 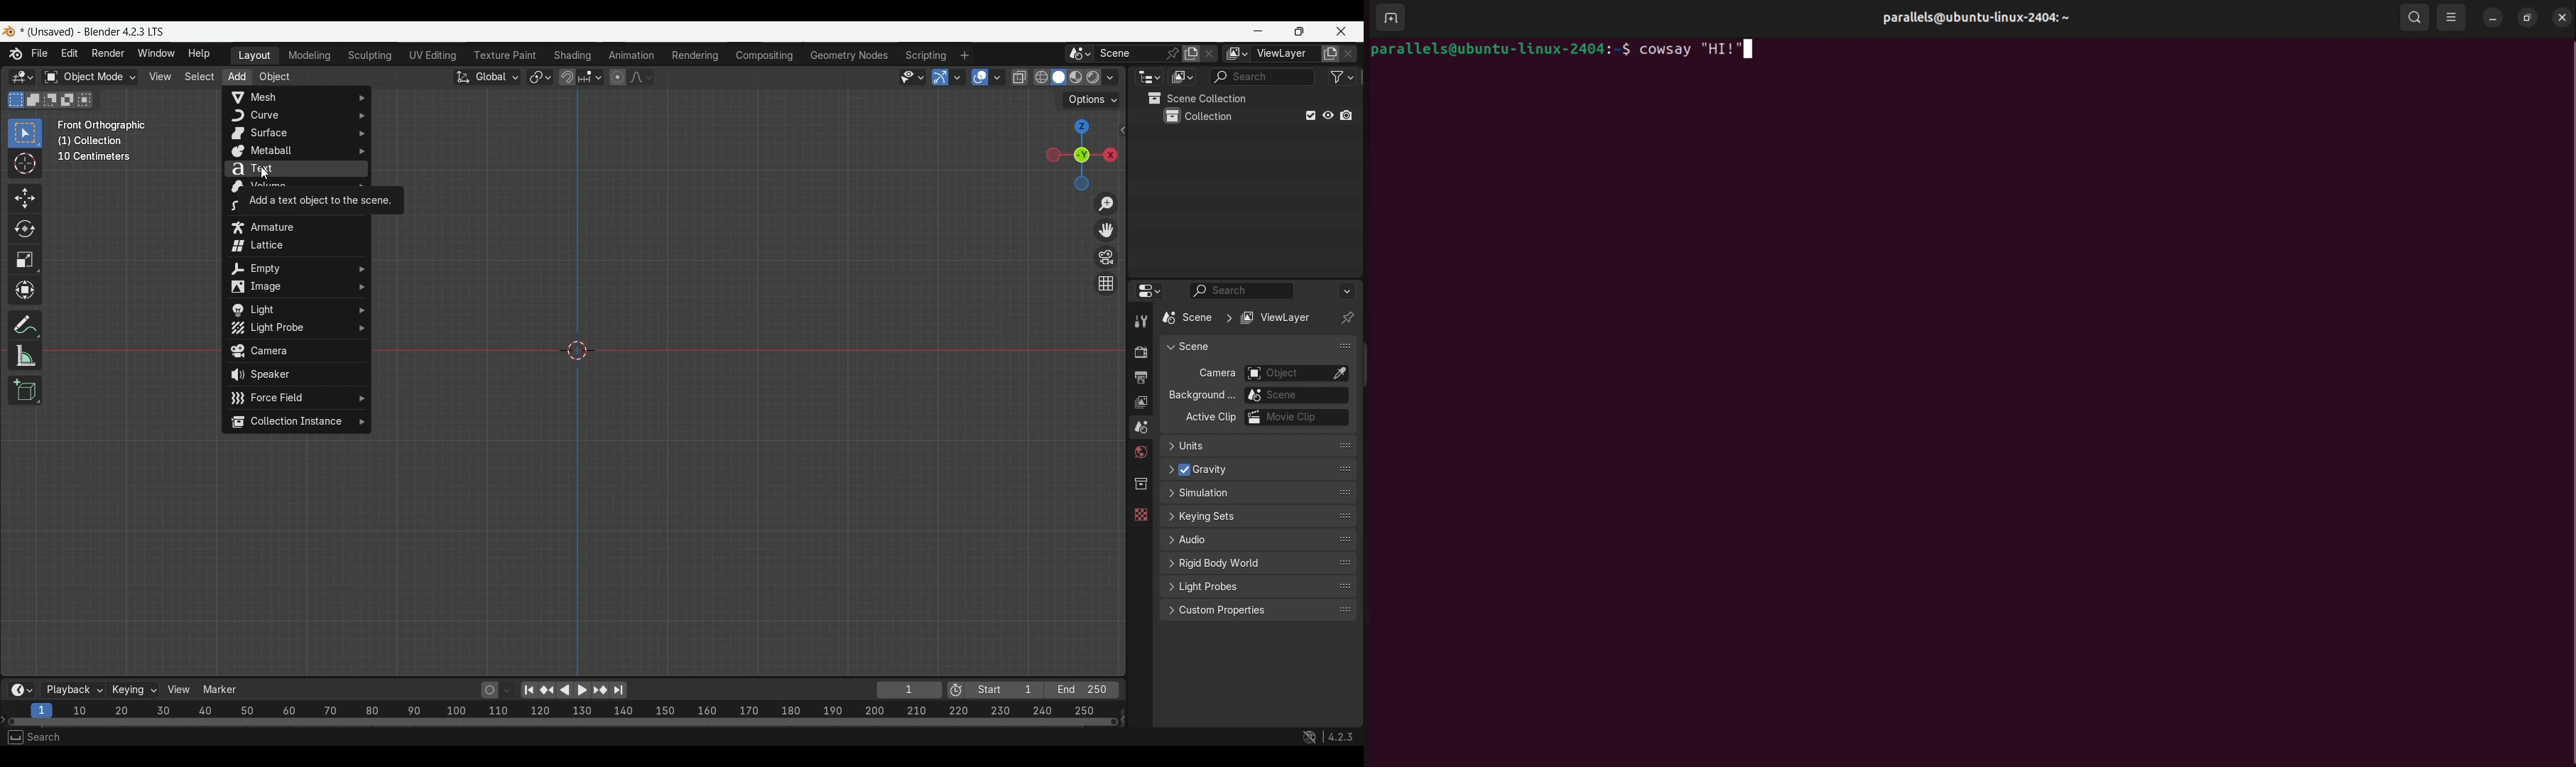 What do you see at coordinates (297, 422) in the screenshot?
I see `Collection Instance options` at bounding box center [297, 422].